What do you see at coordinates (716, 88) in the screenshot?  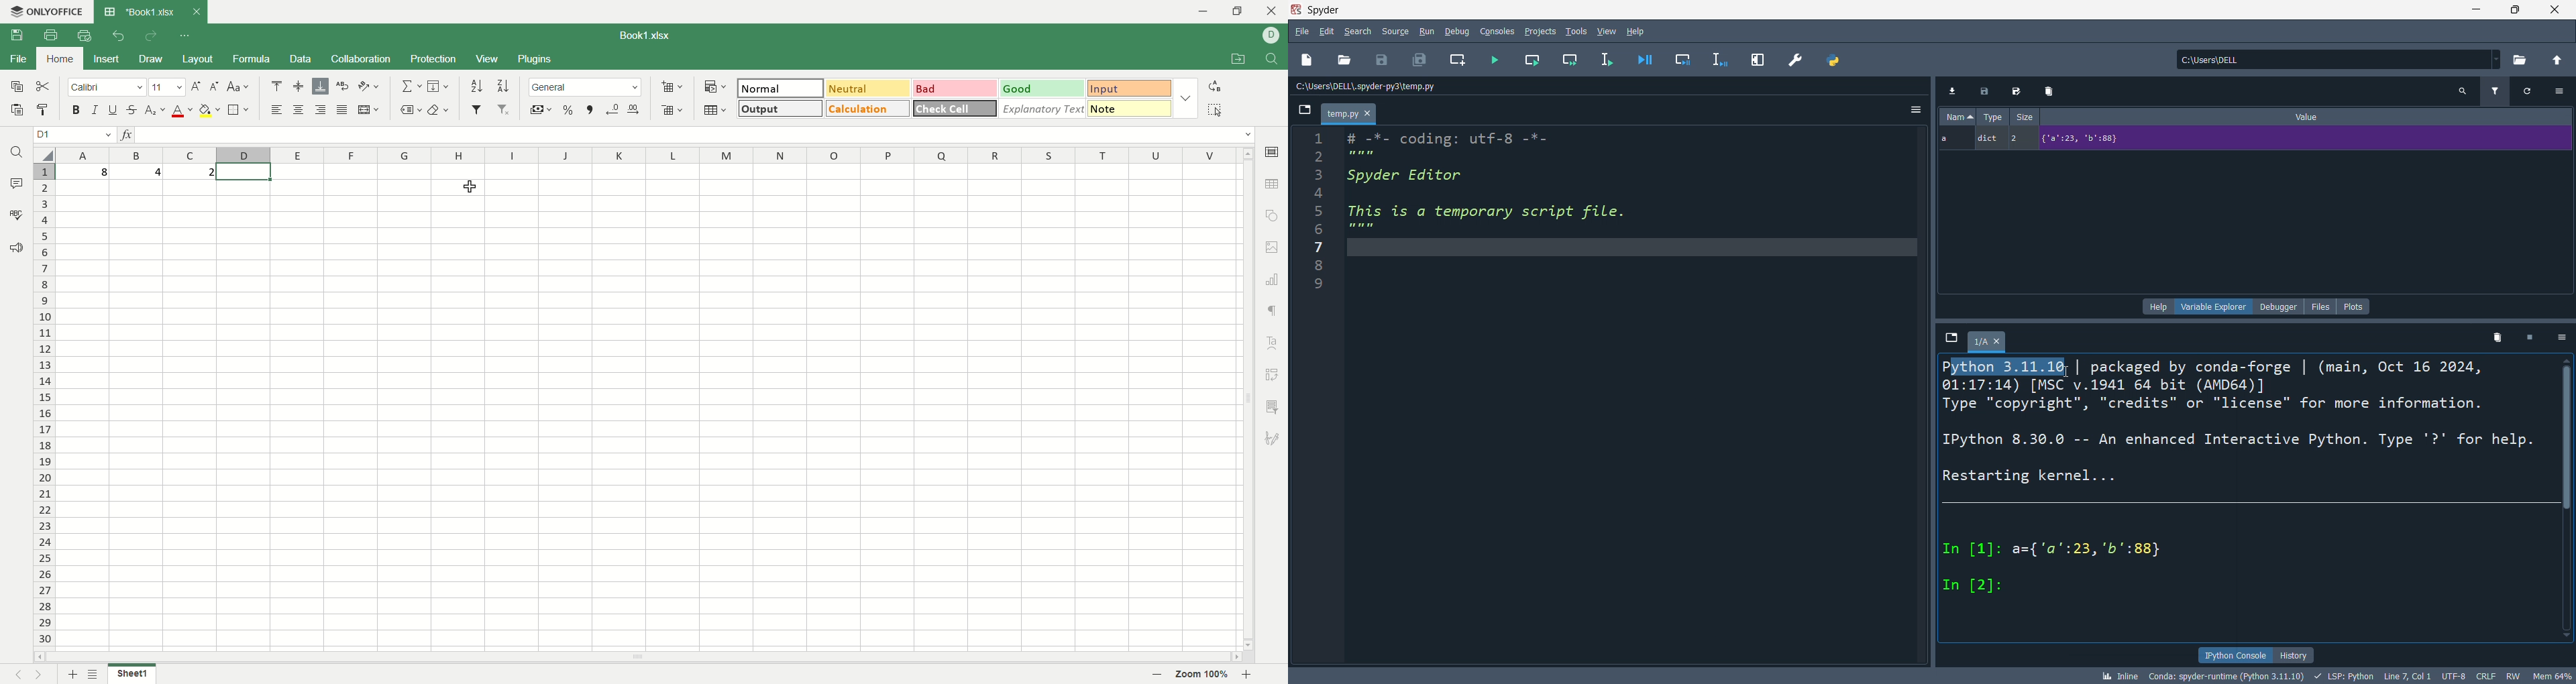 I see `conditional formatting` at bounding box center [716, 88].